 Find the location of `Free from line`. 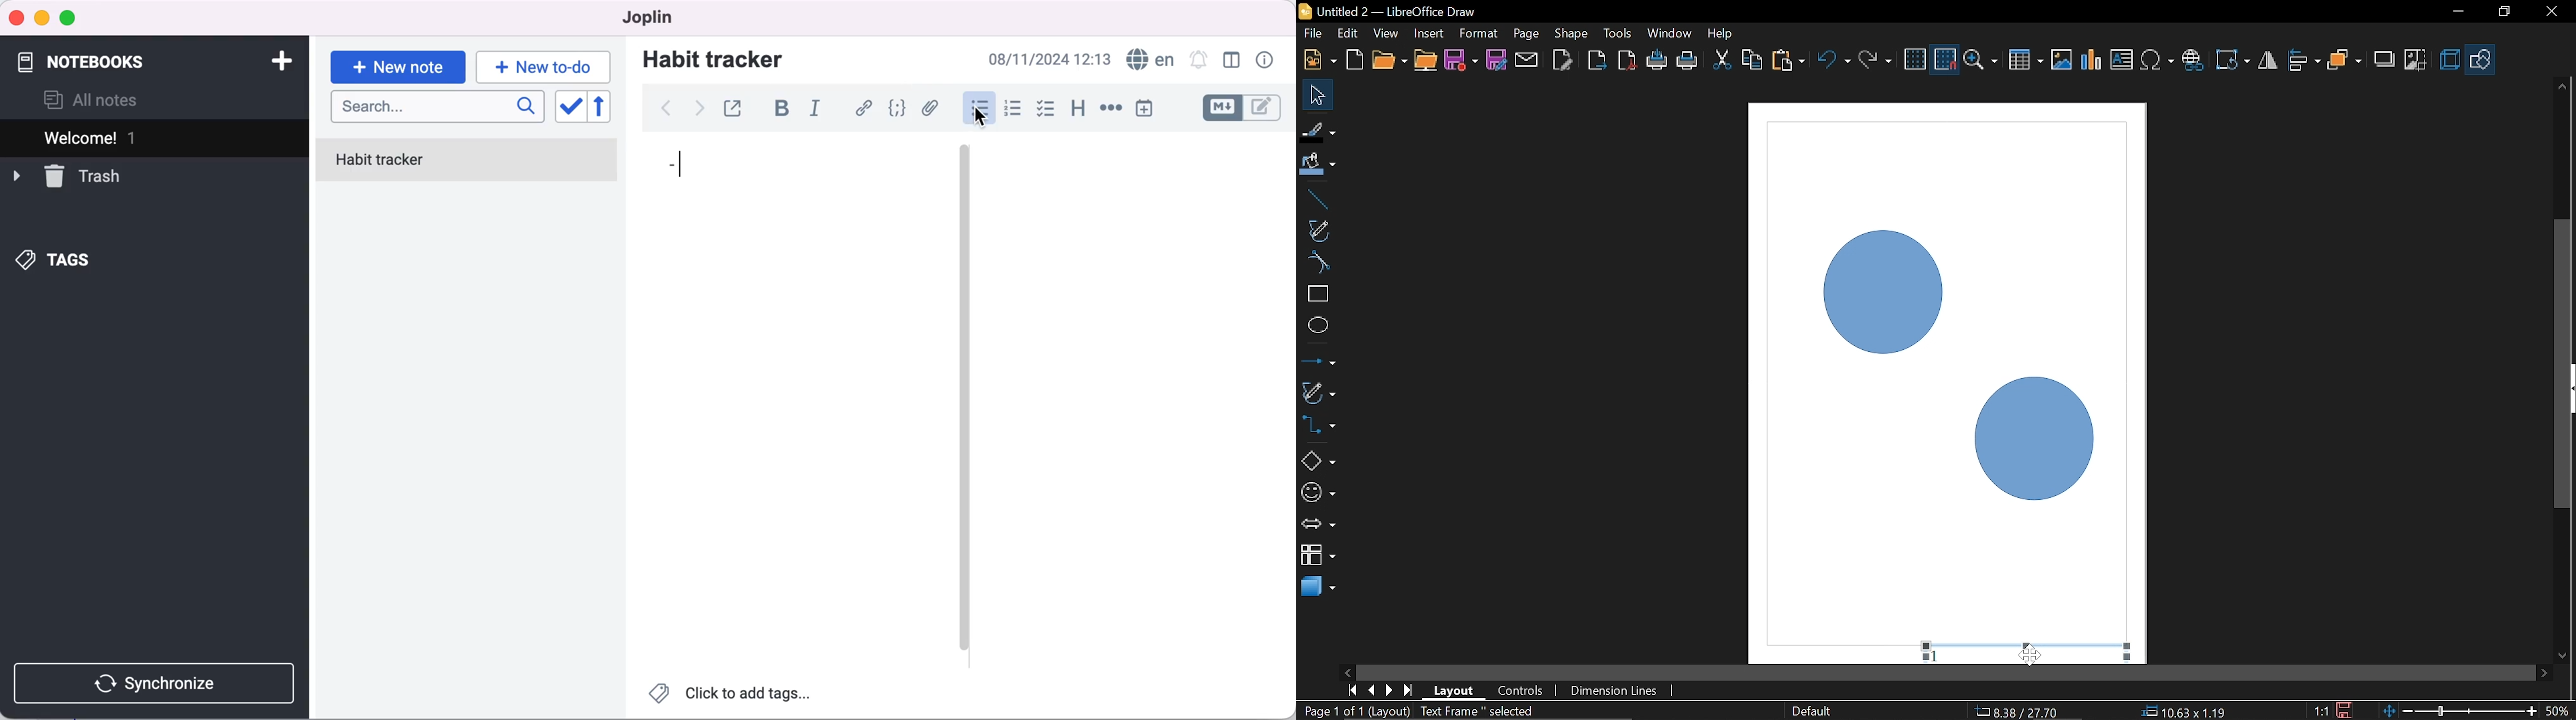

Free from line is located at coordinates (1318, 230).